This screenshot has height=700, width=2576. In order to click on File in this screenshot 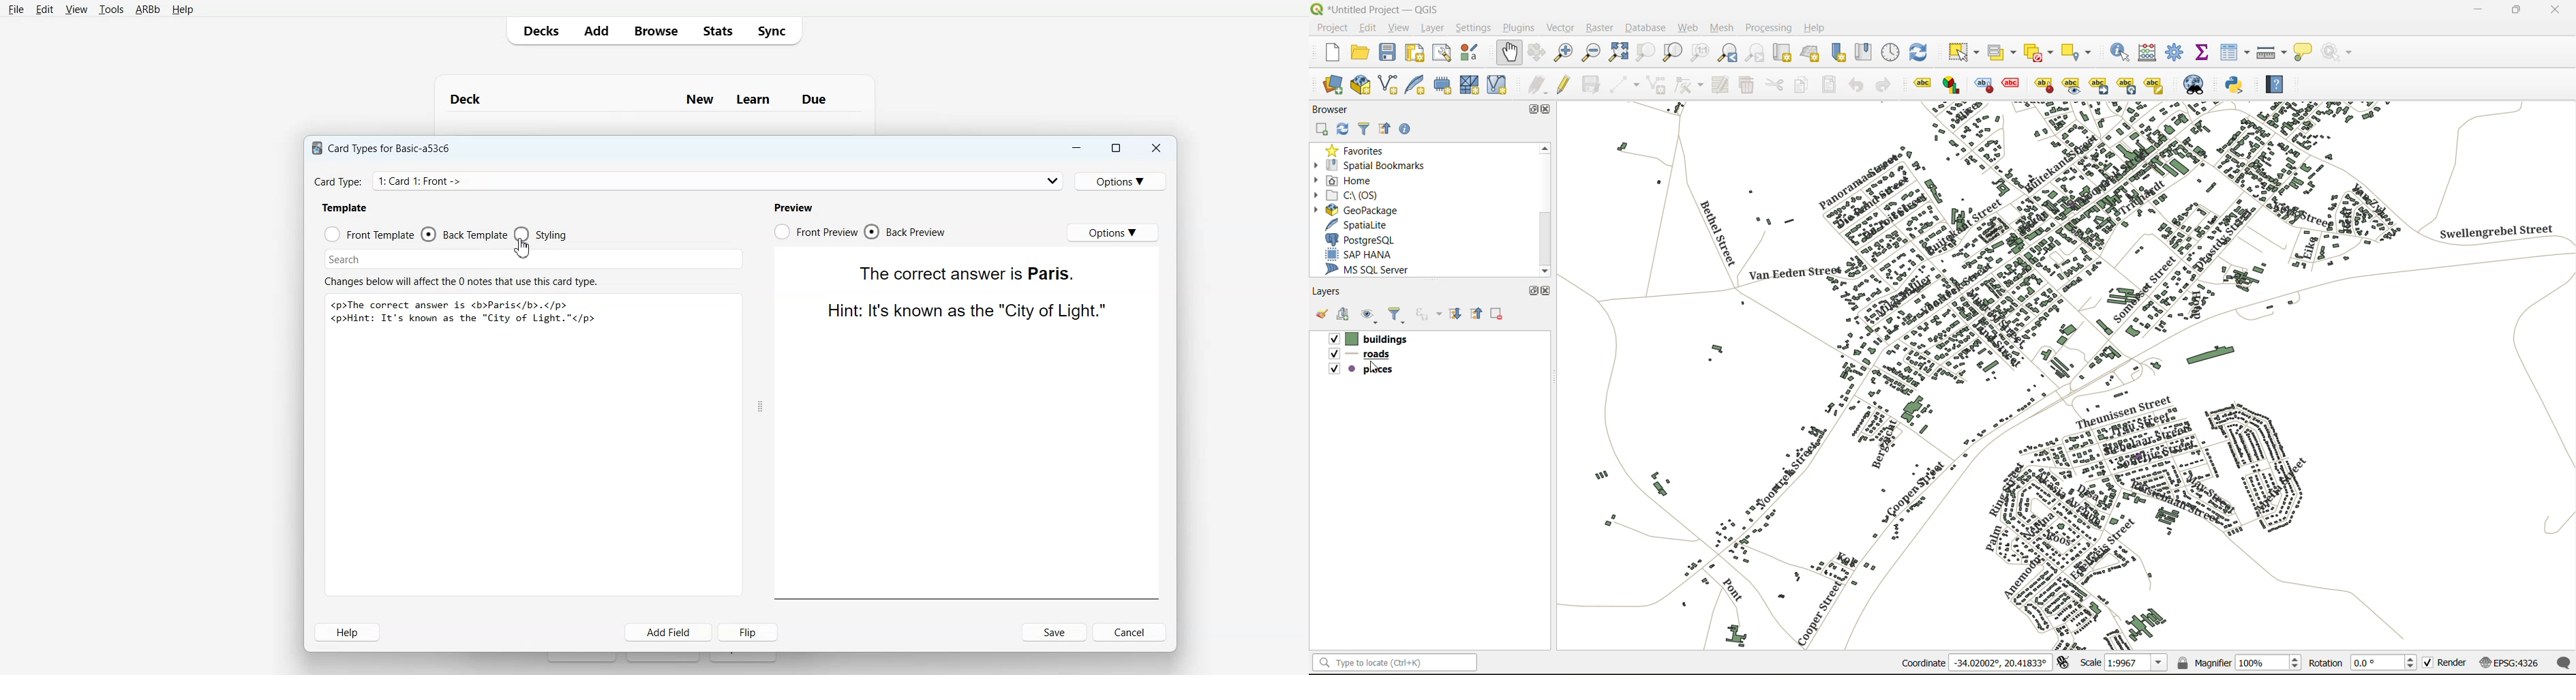, I will do `click(16, 9)`.